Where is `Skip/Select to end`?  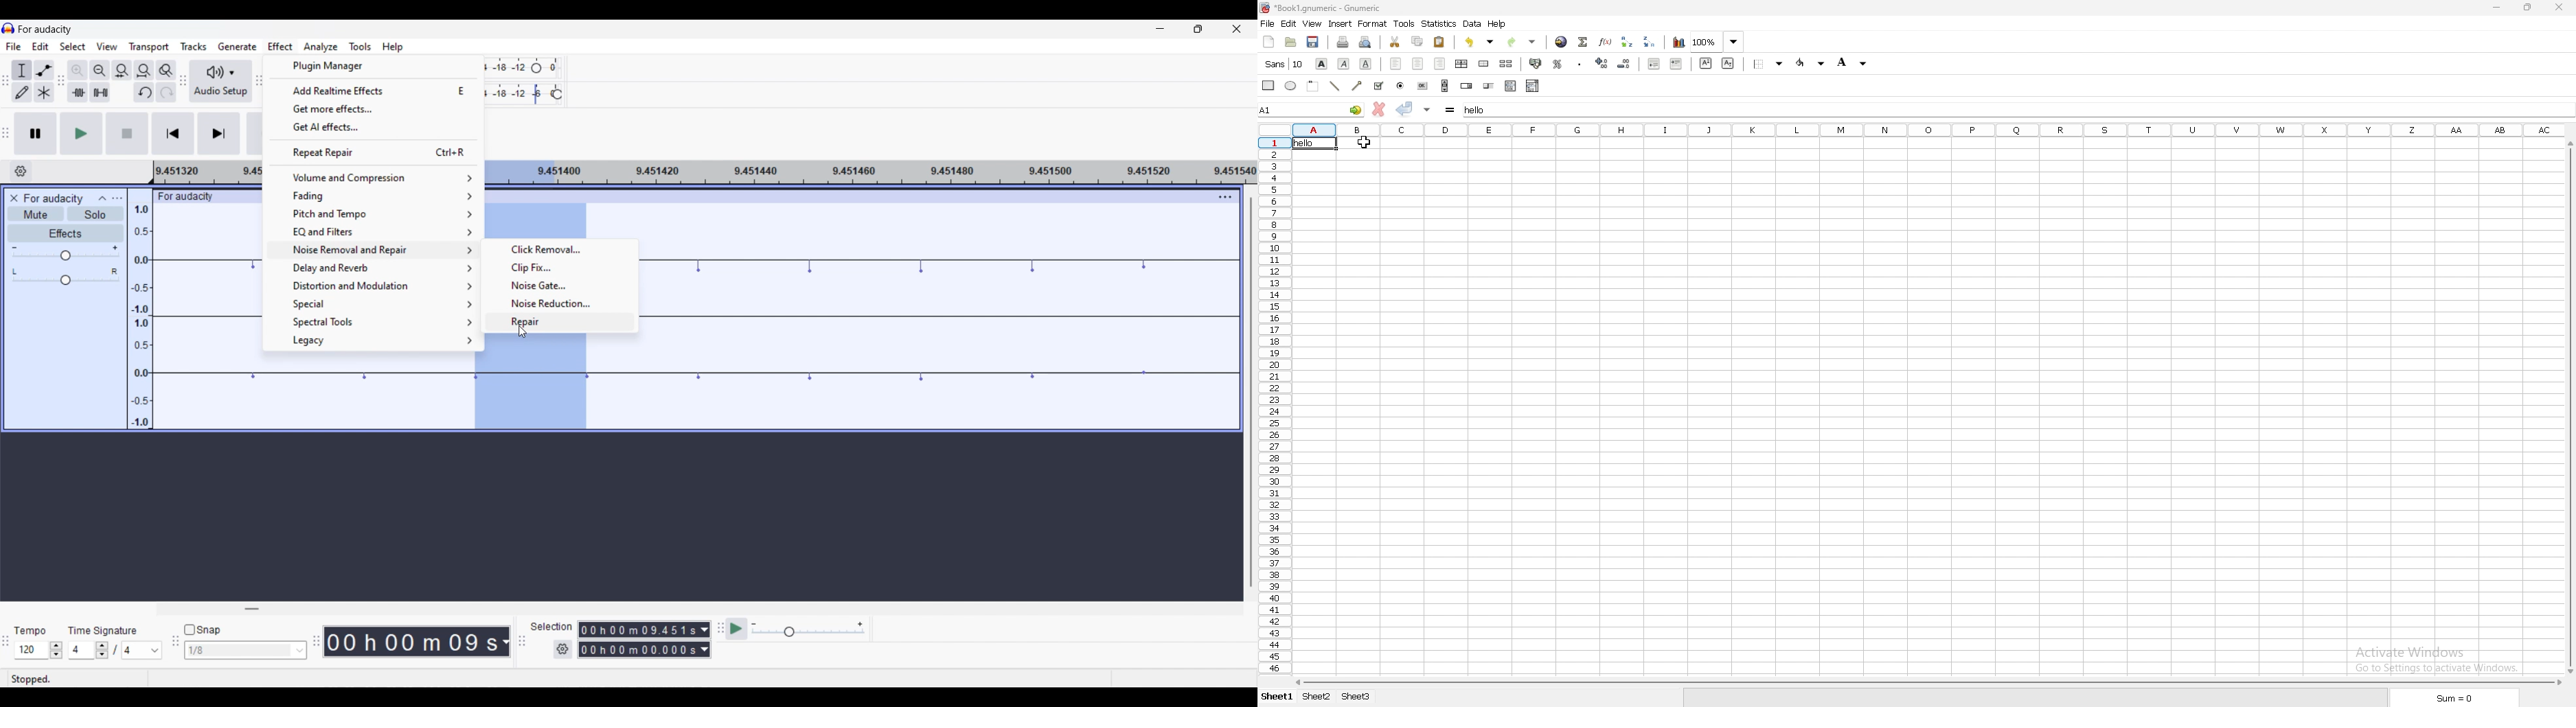
Skip/Select to end is located at coordinates (219, 134).